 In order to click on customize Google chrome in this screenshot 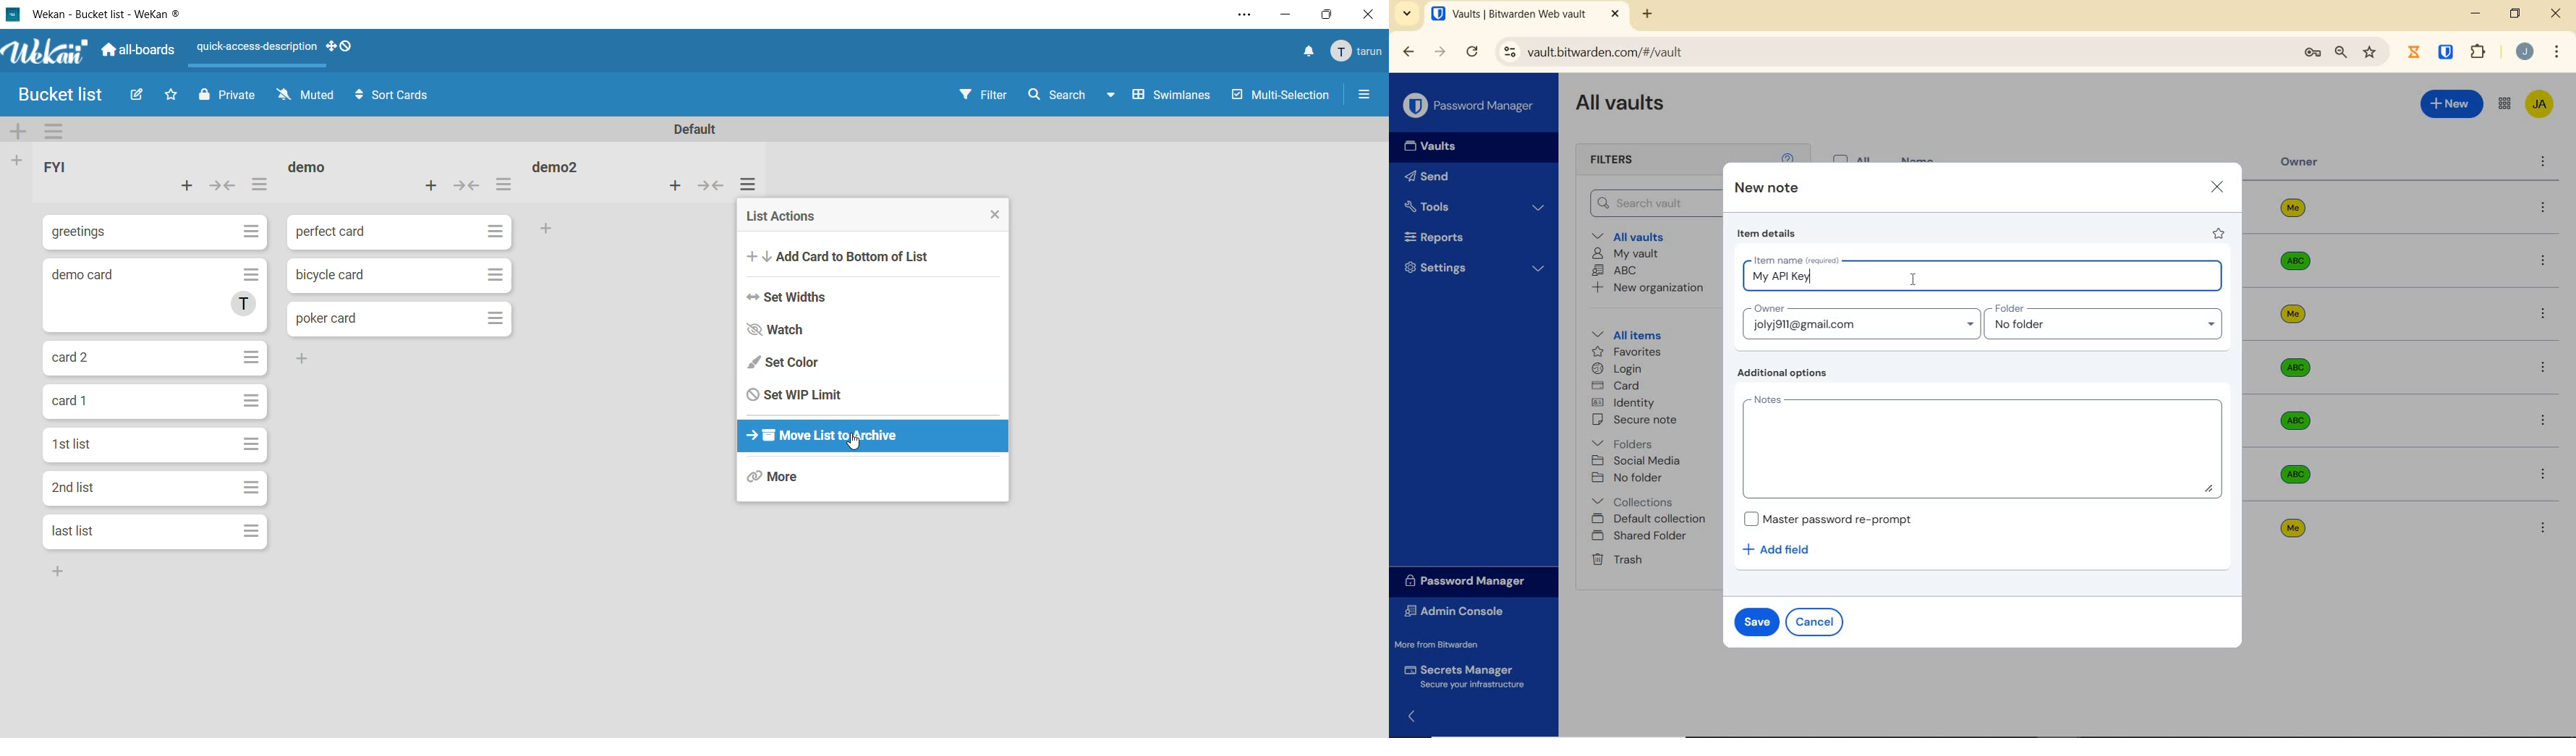, I will do `click(2556, 53)`.